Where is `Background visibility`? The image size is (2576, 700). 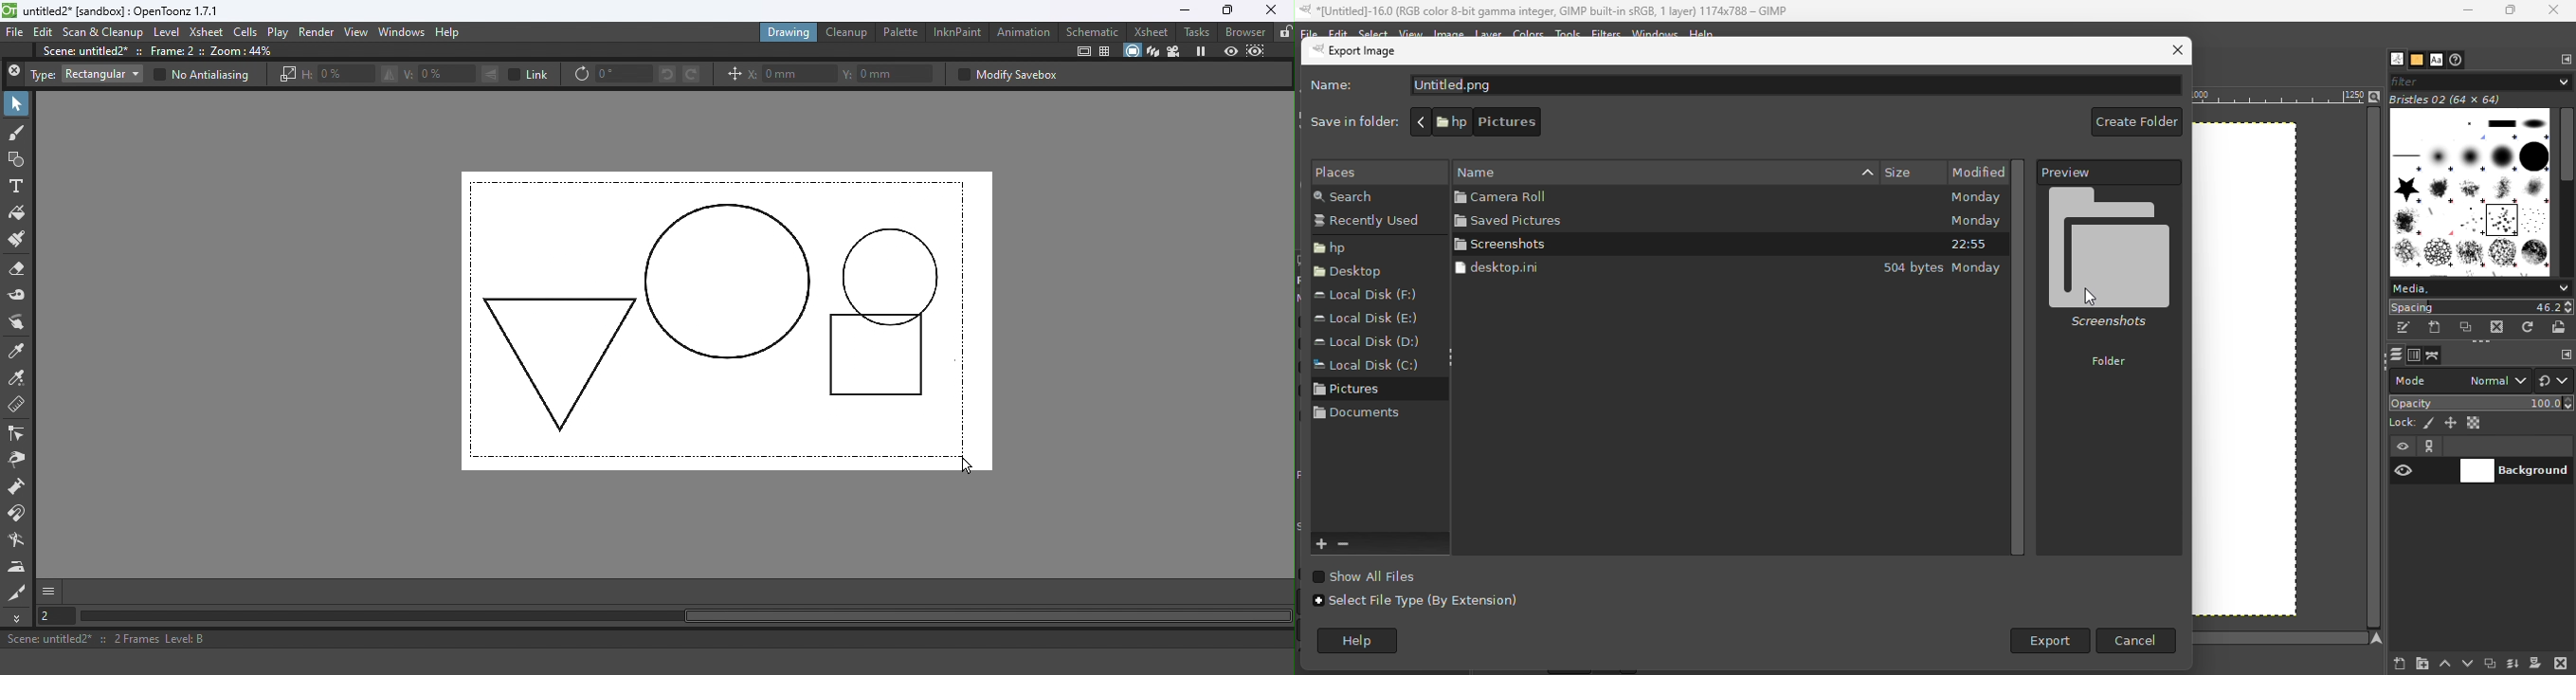
Background visibility is located at coordinates (2516, 472).